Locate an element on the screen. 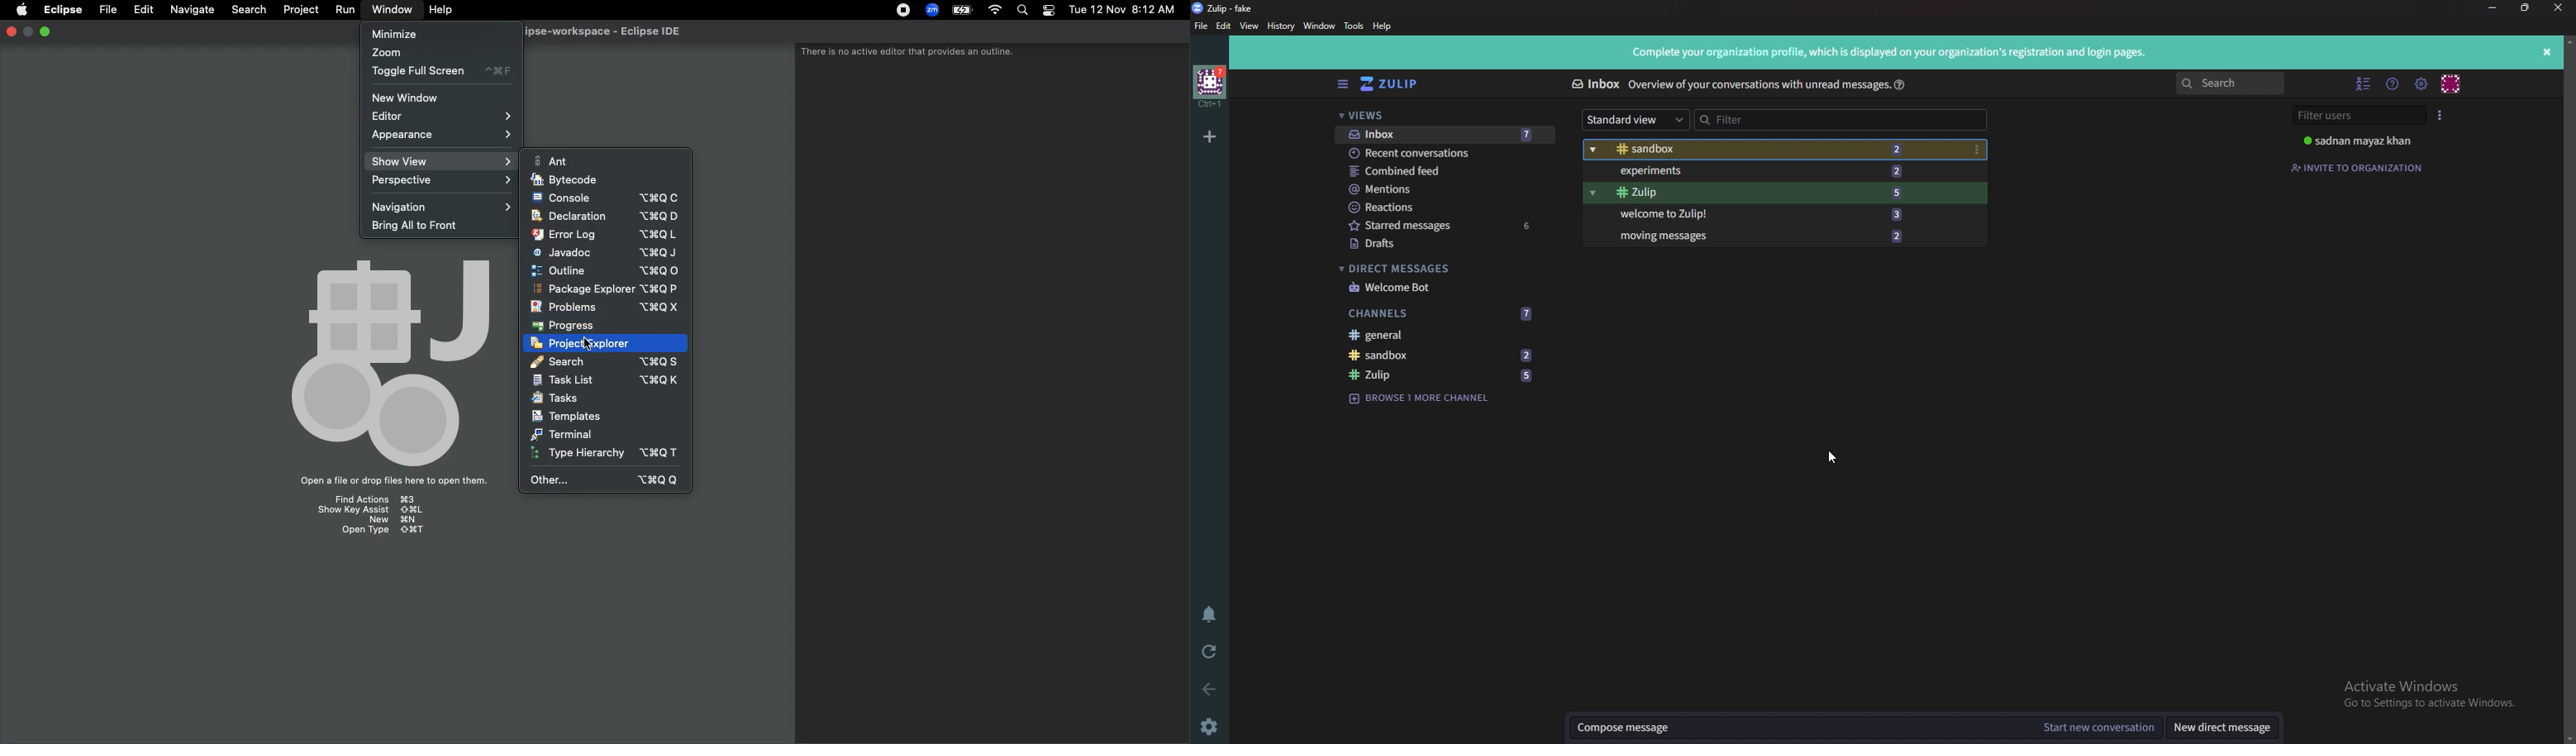 This screenshot has height=756, width=2576. New direct message is located at coordinates (2222, 727).